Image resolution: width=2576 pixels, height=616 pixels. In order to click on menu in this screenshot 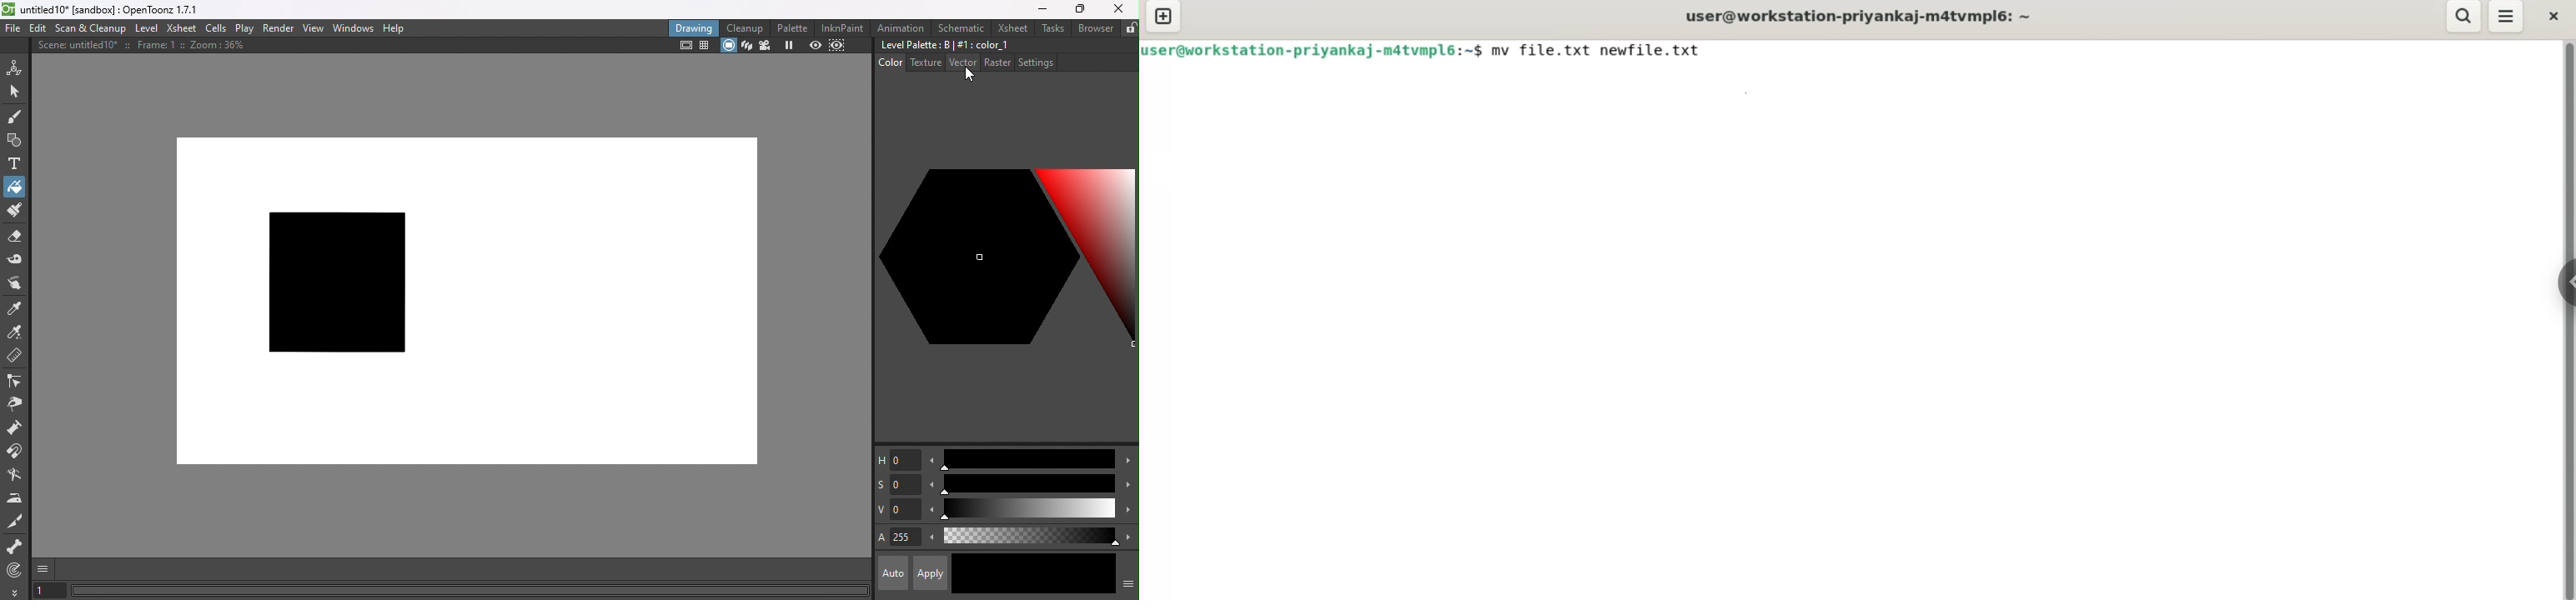, I will do `click(2508, 18)`.